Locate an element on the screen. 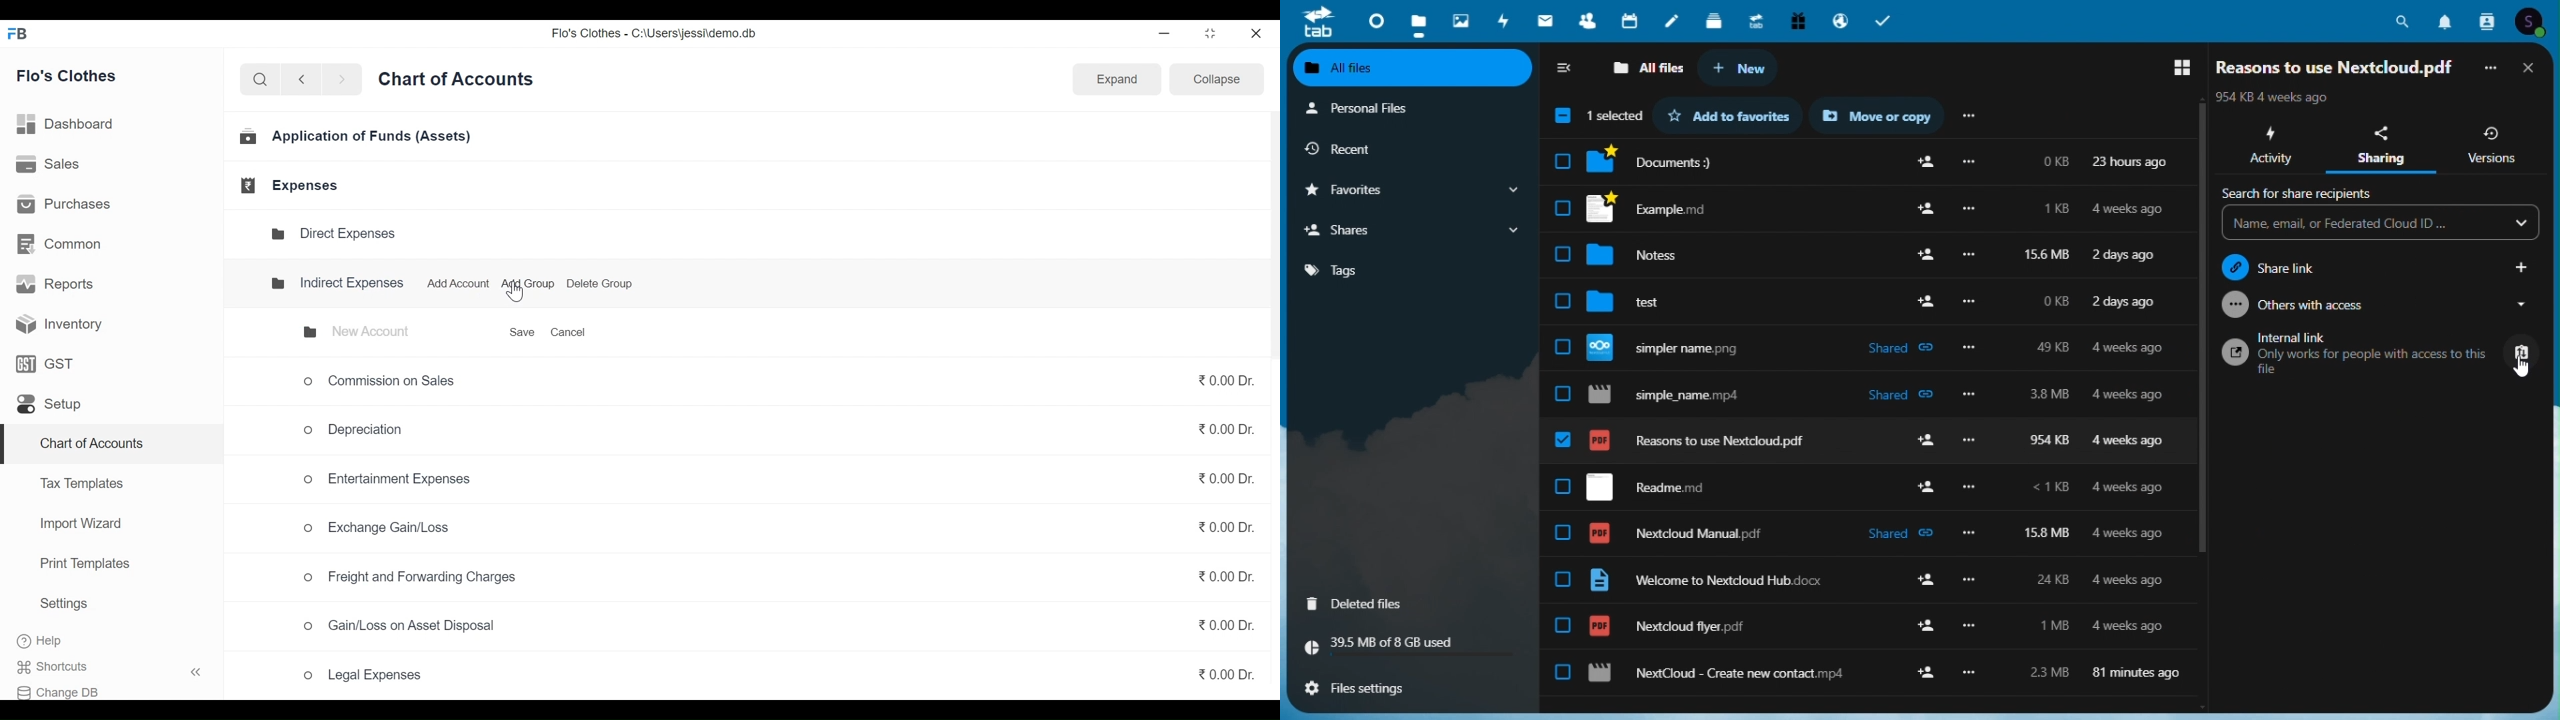  Dashboard is located at coordinates (71, 124).